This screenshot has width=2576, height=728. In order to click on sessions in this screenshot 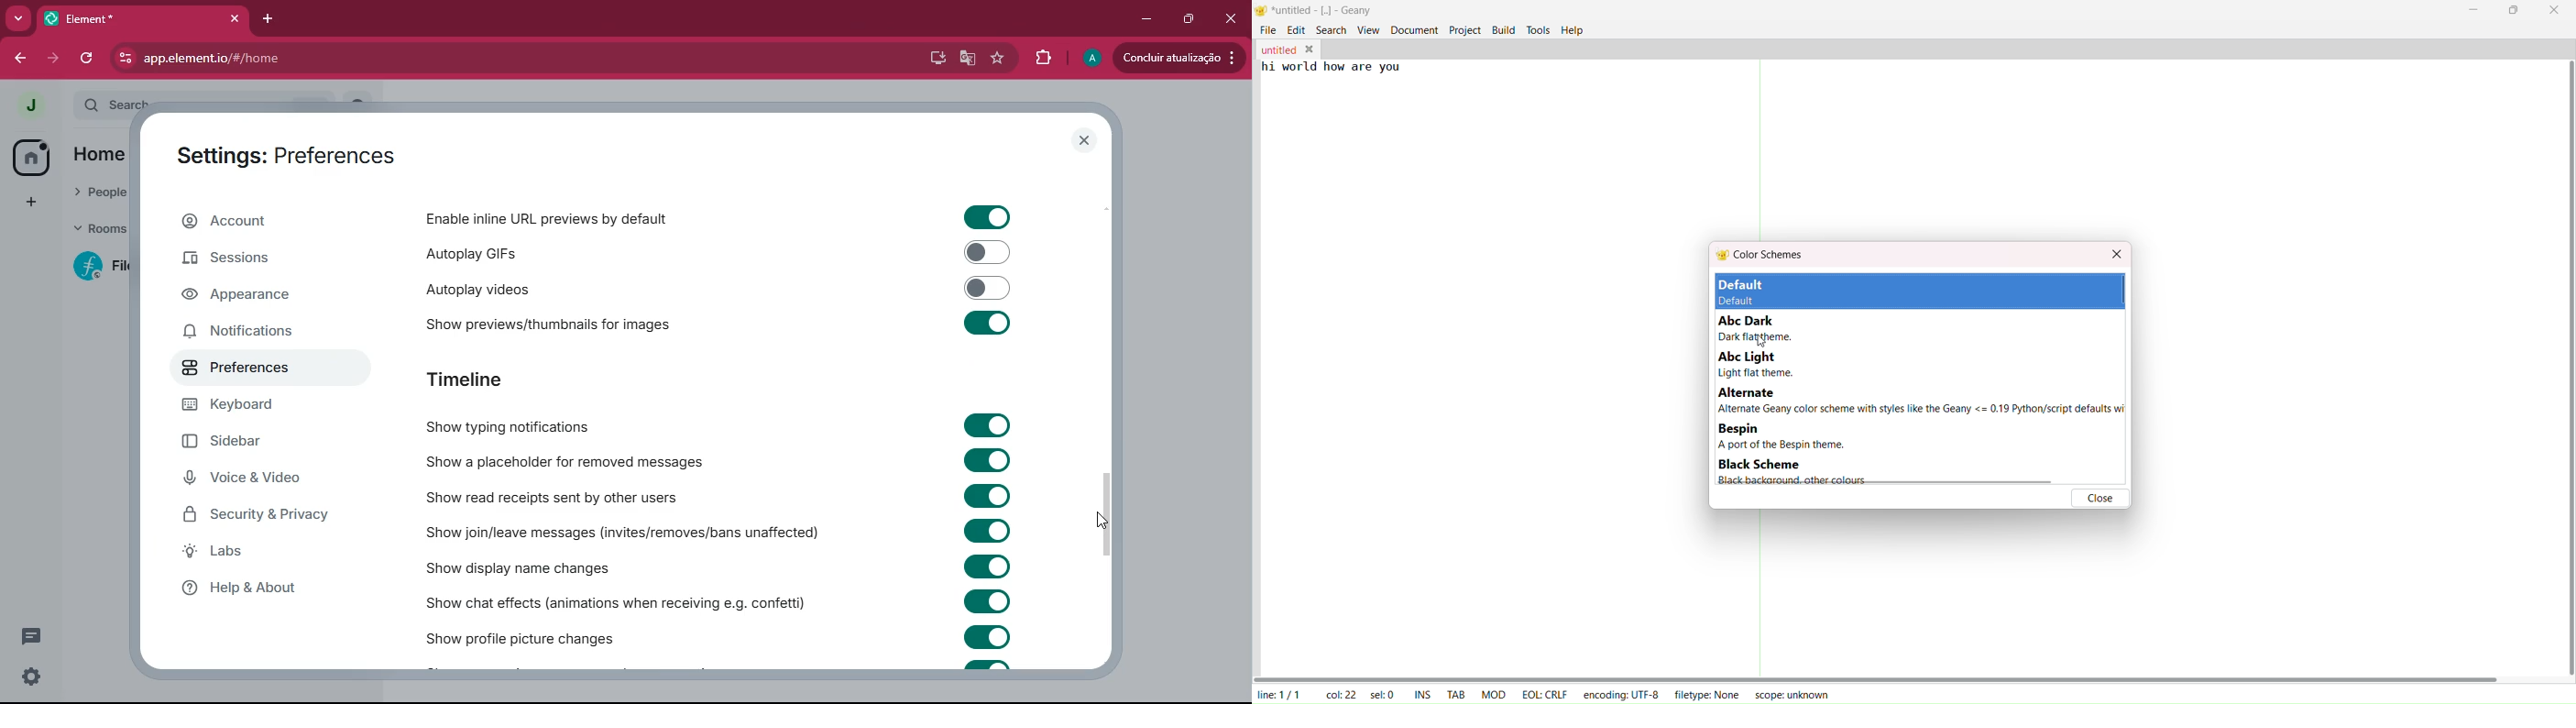, I will do `click(250, 263)`.